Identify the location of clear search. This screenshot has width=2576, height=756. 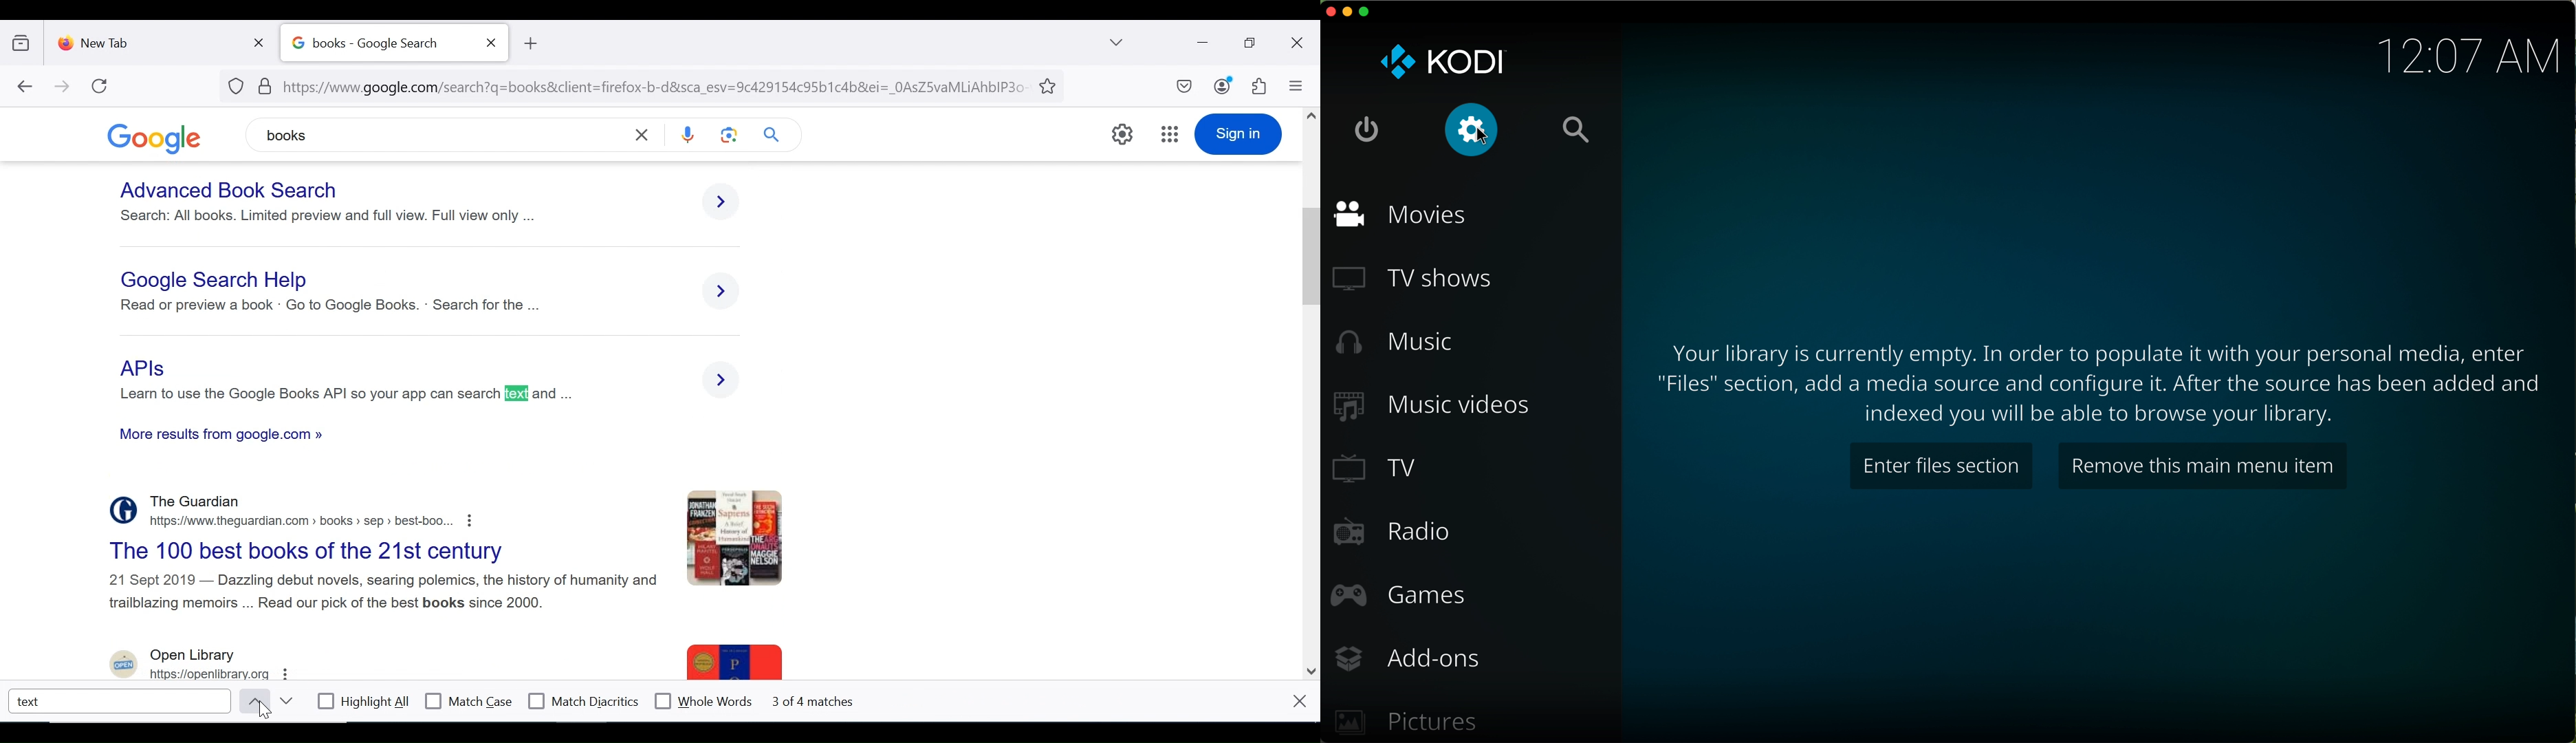
(644, 134).